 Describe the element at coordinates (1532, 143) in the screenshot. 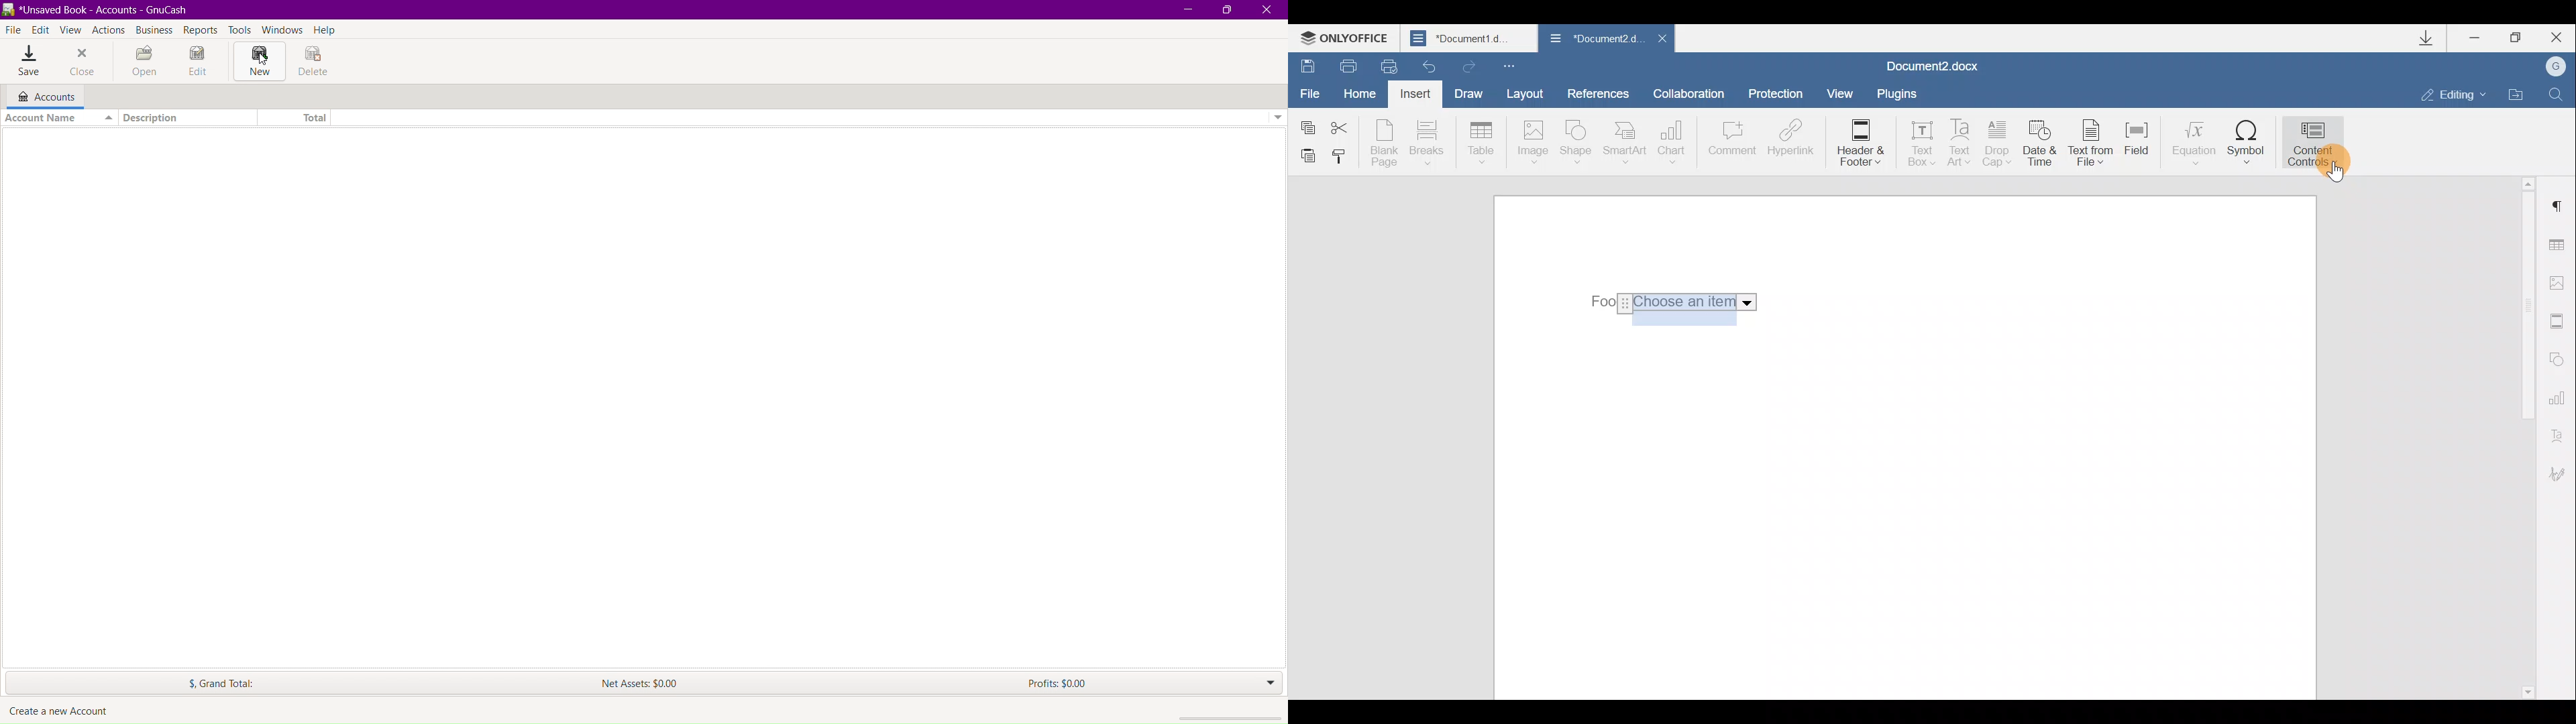

I see `Image` at that location.